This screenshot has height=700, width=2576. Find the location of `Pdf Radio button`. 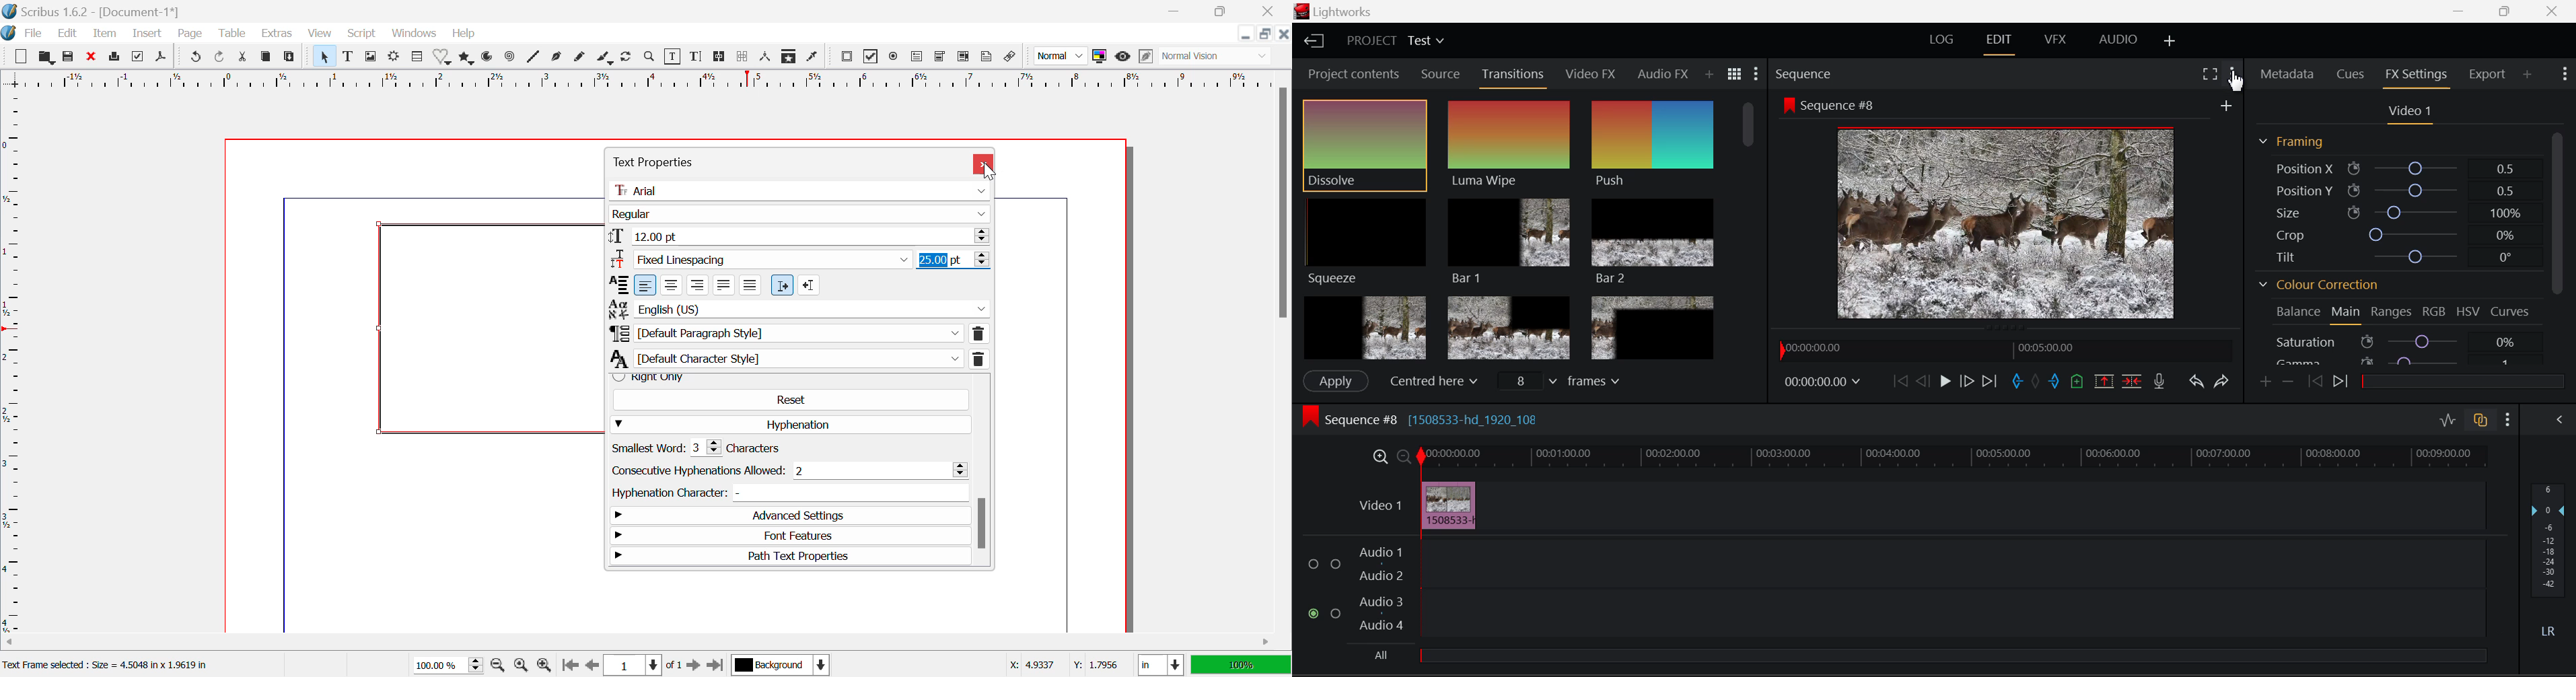

Pdf Radio button is located at coordinates (896, 57).